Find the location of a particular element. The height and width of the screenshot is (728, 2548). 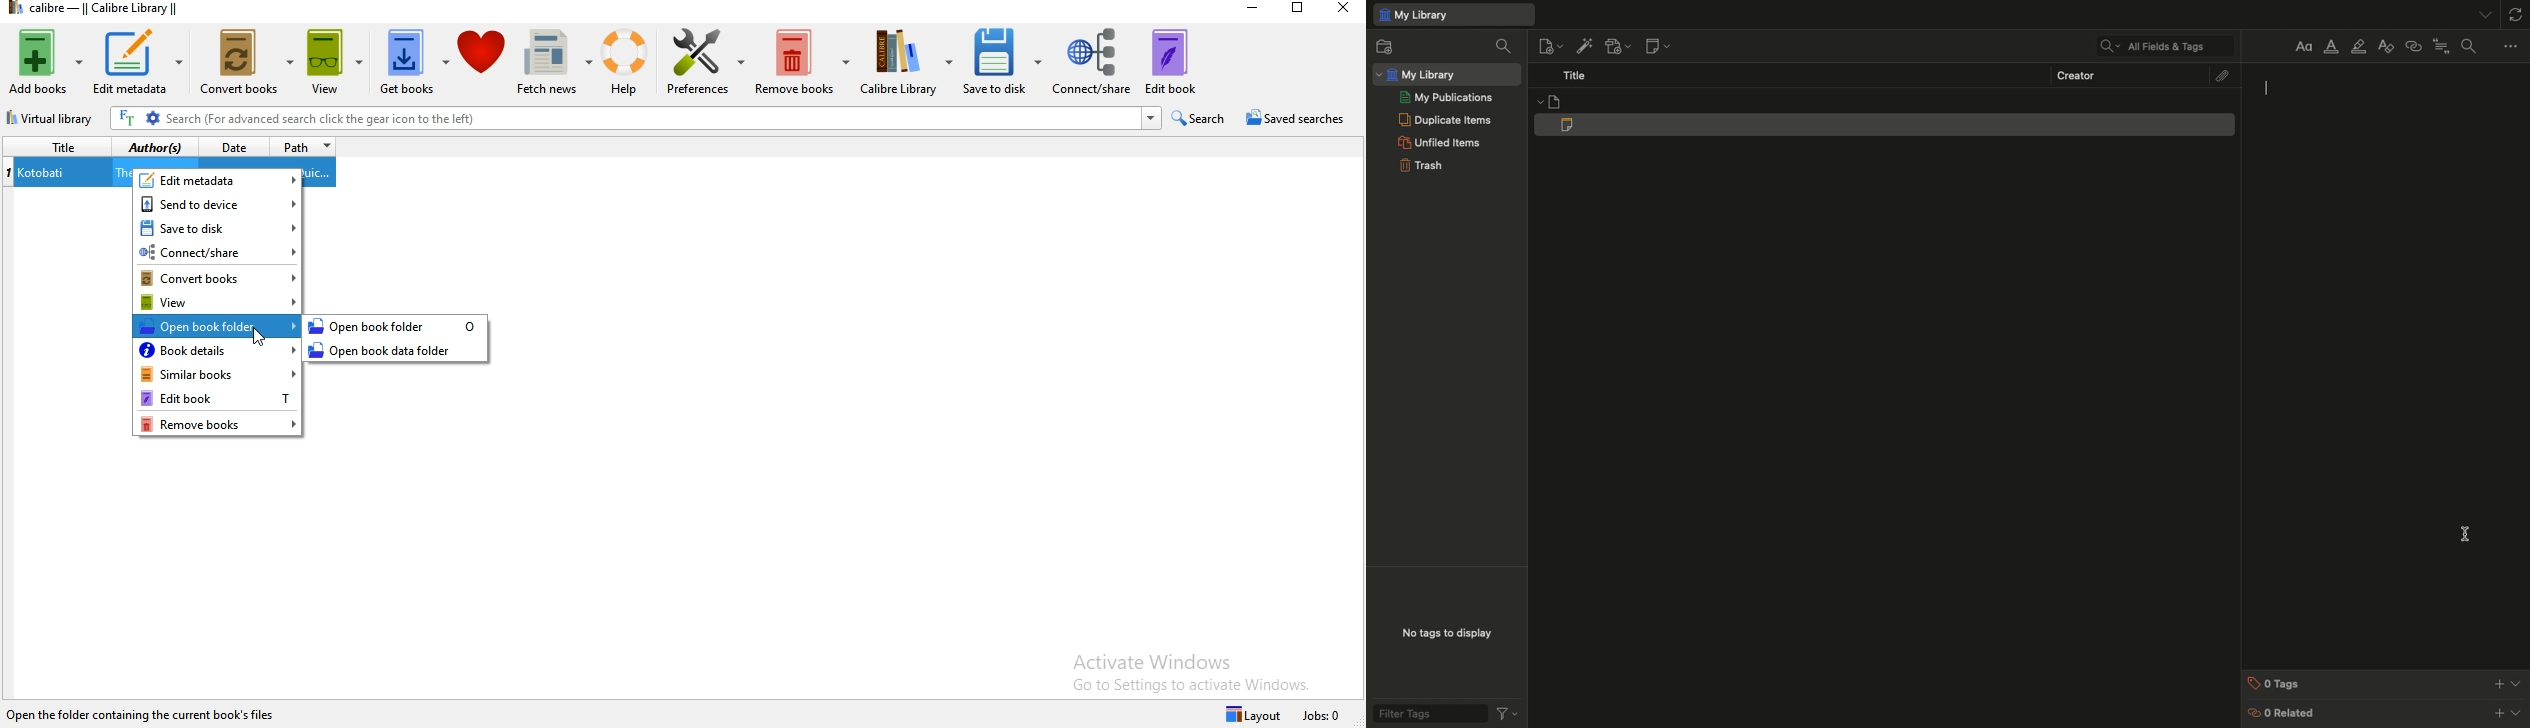

New note is located at coordinates (1660, 45).